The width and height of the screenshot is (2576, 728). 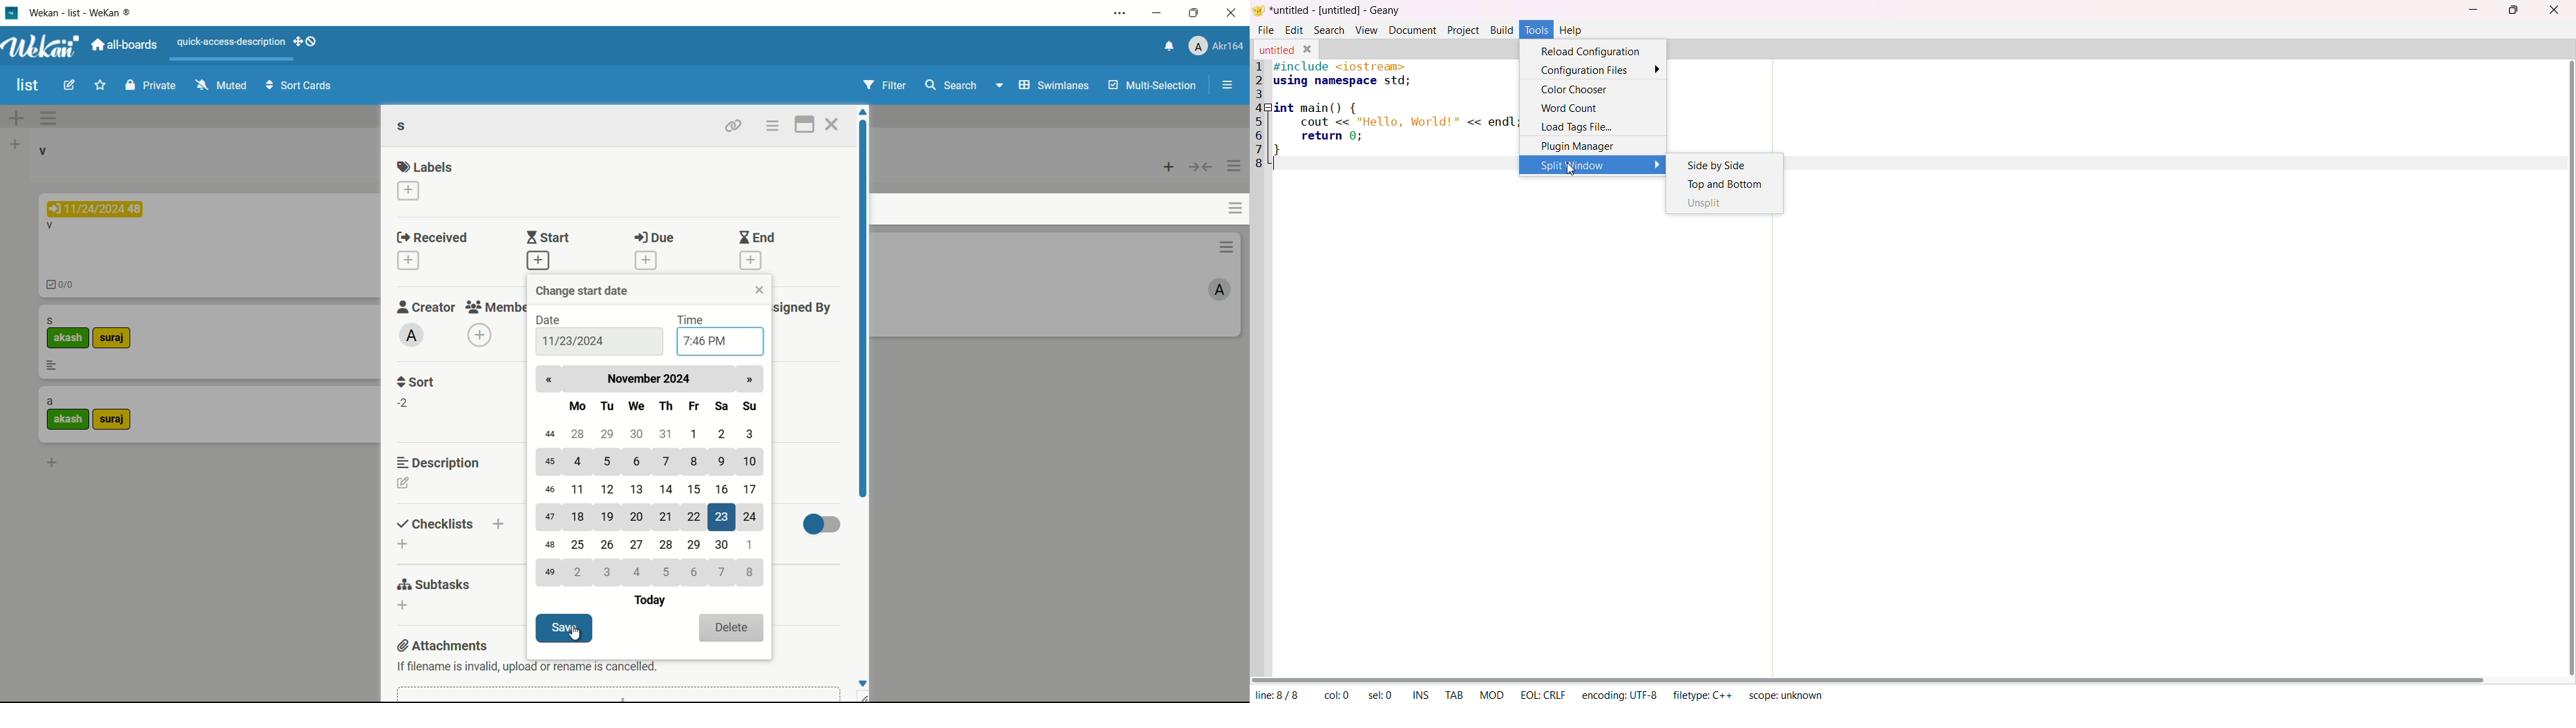 What do you see at coordinates (1234, 208) in the screenshot?
I see `card actions` at bounding box center [1234, 208].